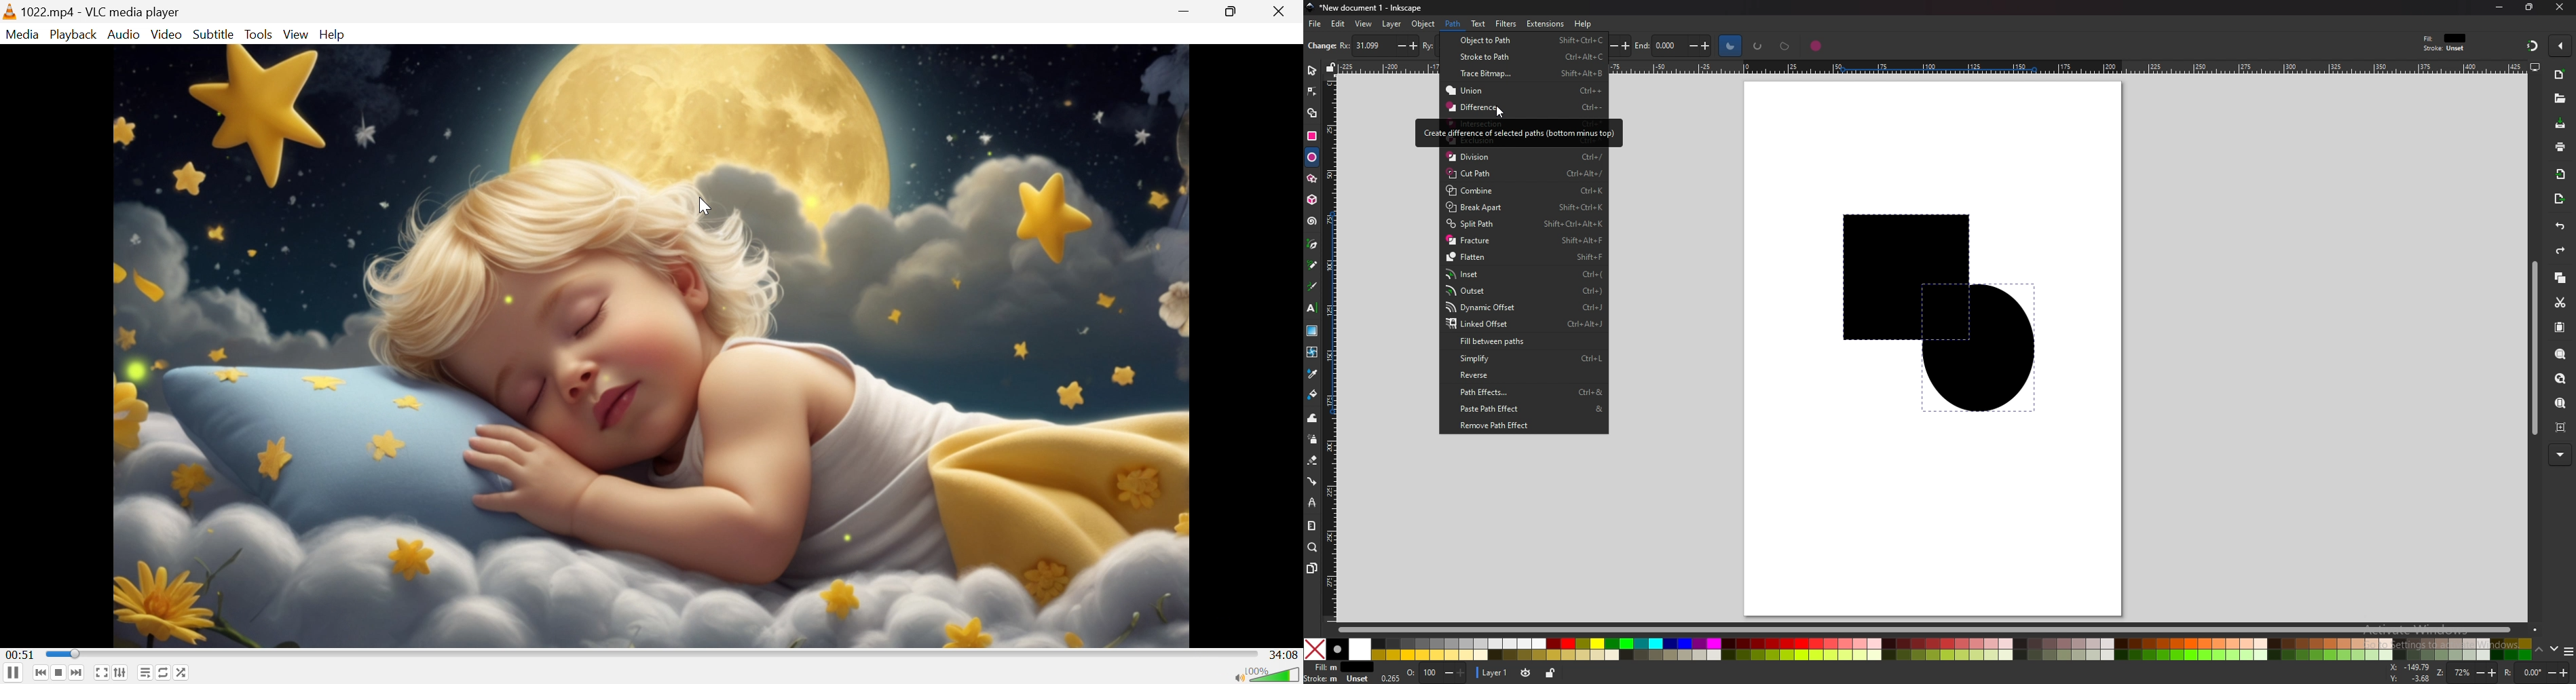 Image resolution: width=2576 pixels, height=700 pixels. I want to click on Difference, so click(1525, 107).